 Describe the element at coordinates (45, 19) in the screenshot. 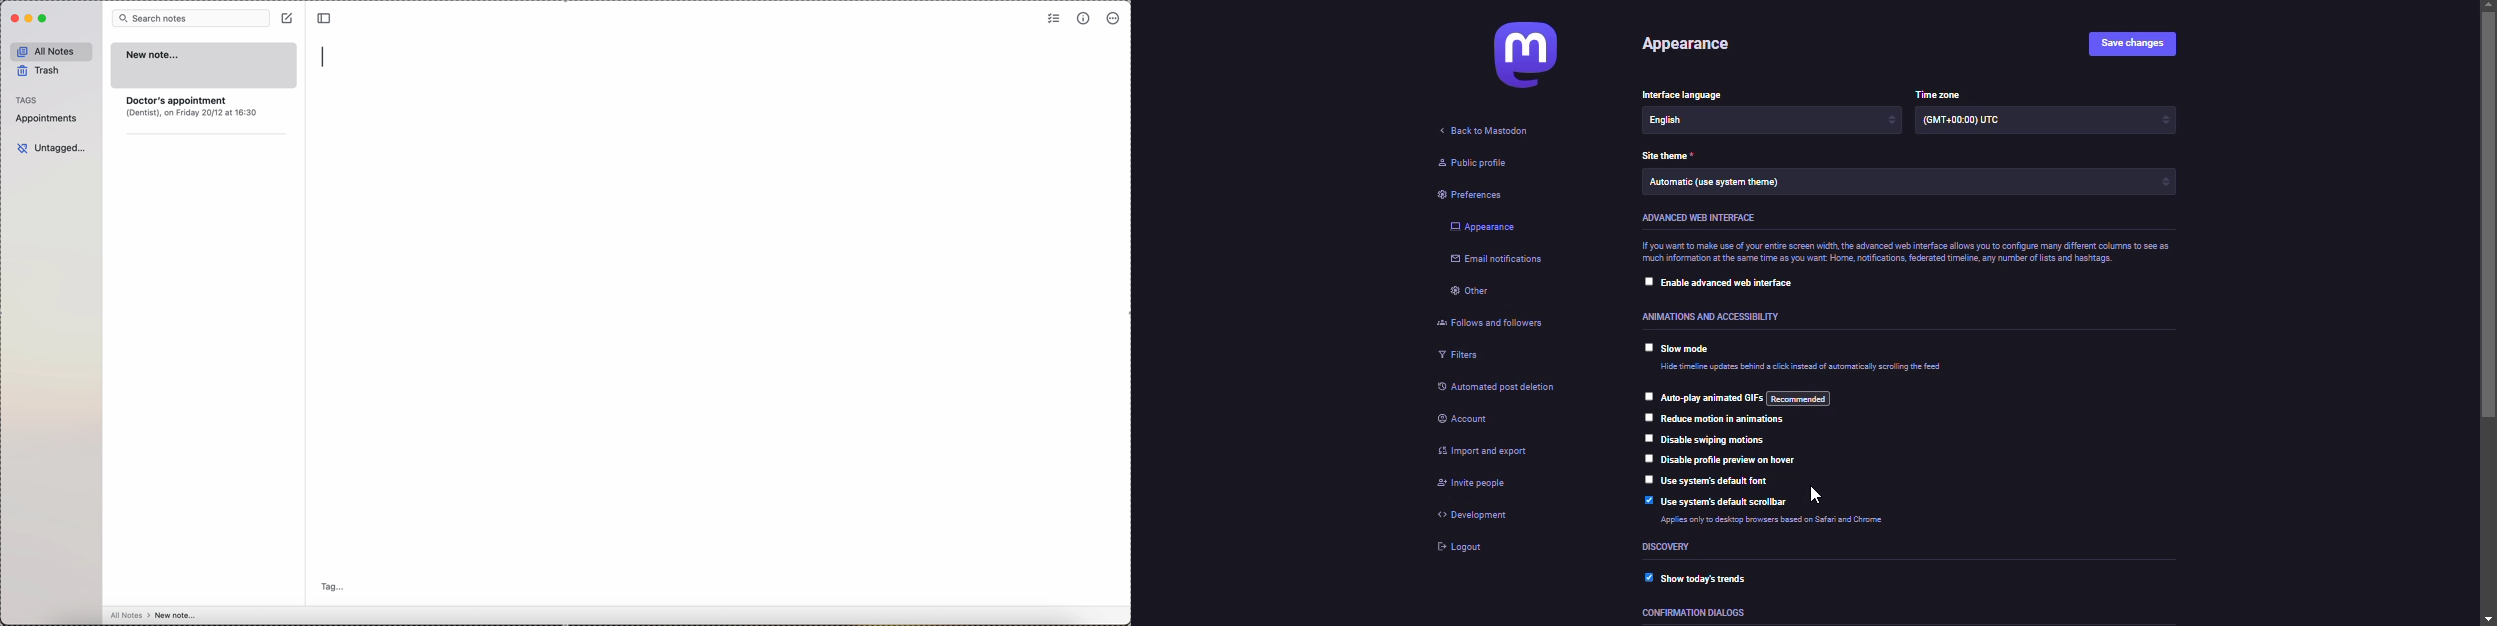

I see `maximize` at that location.